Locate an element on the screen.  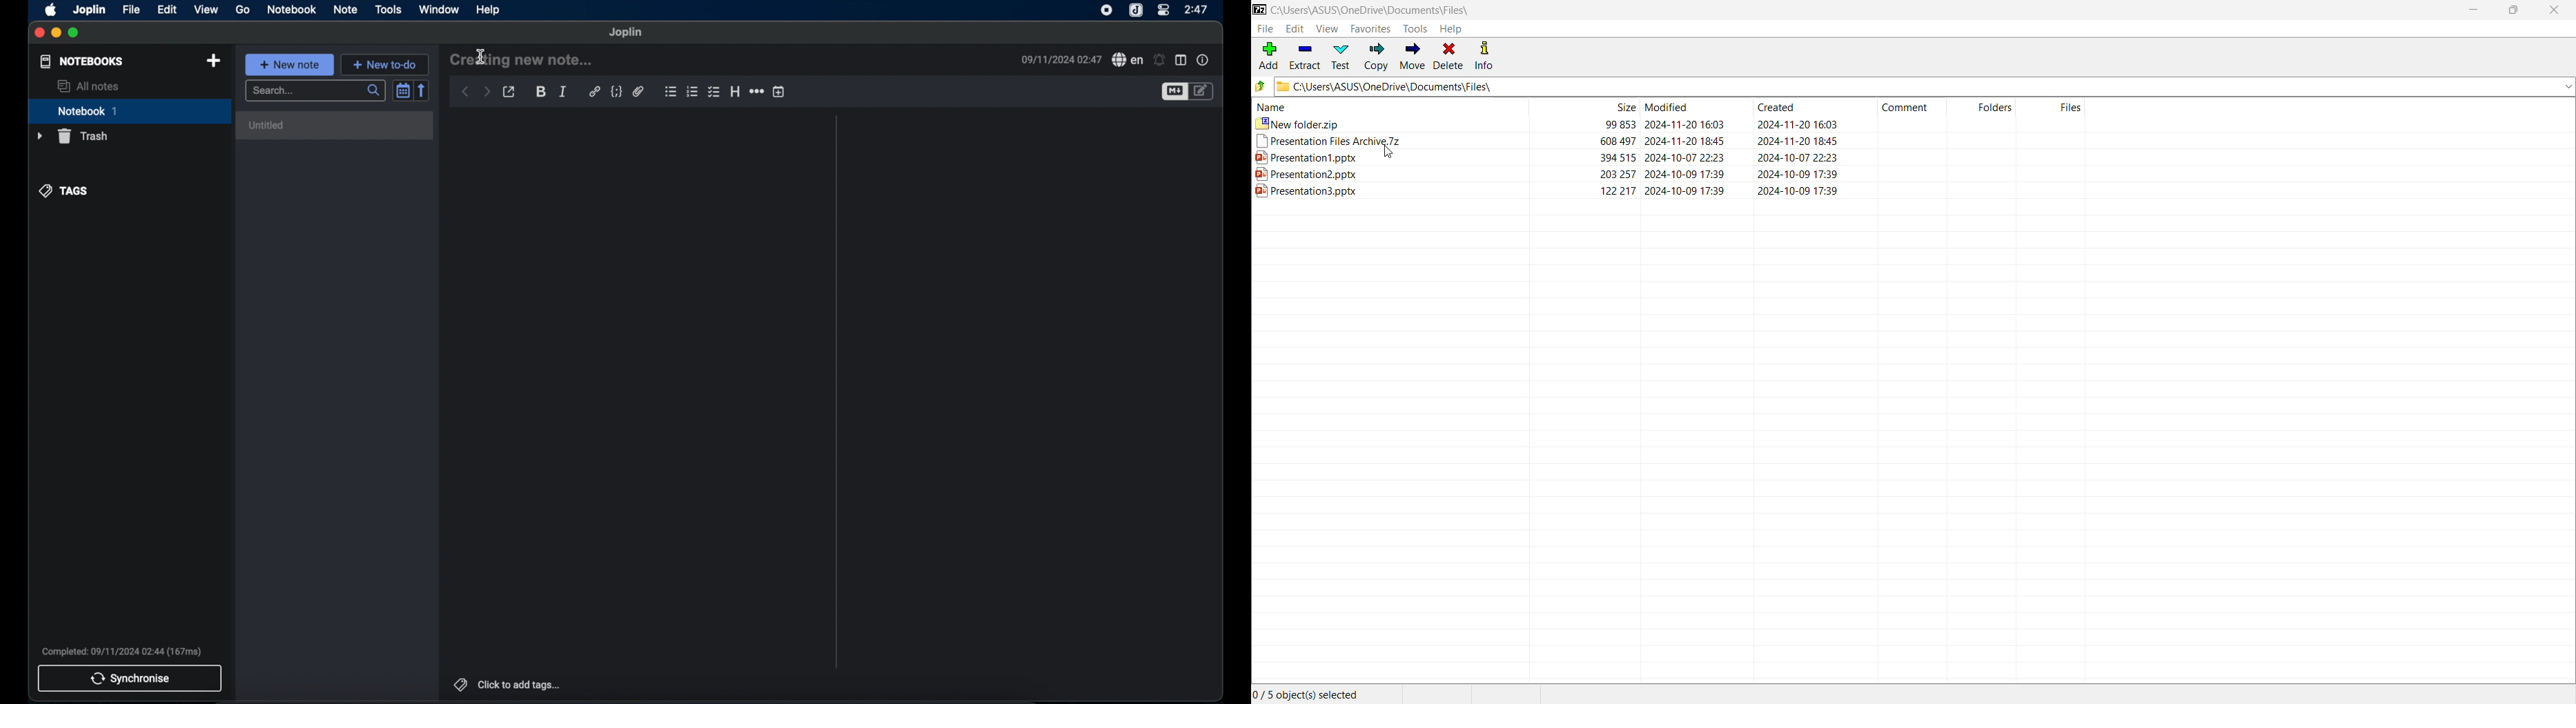
new note is located at coordinates (290, 65).